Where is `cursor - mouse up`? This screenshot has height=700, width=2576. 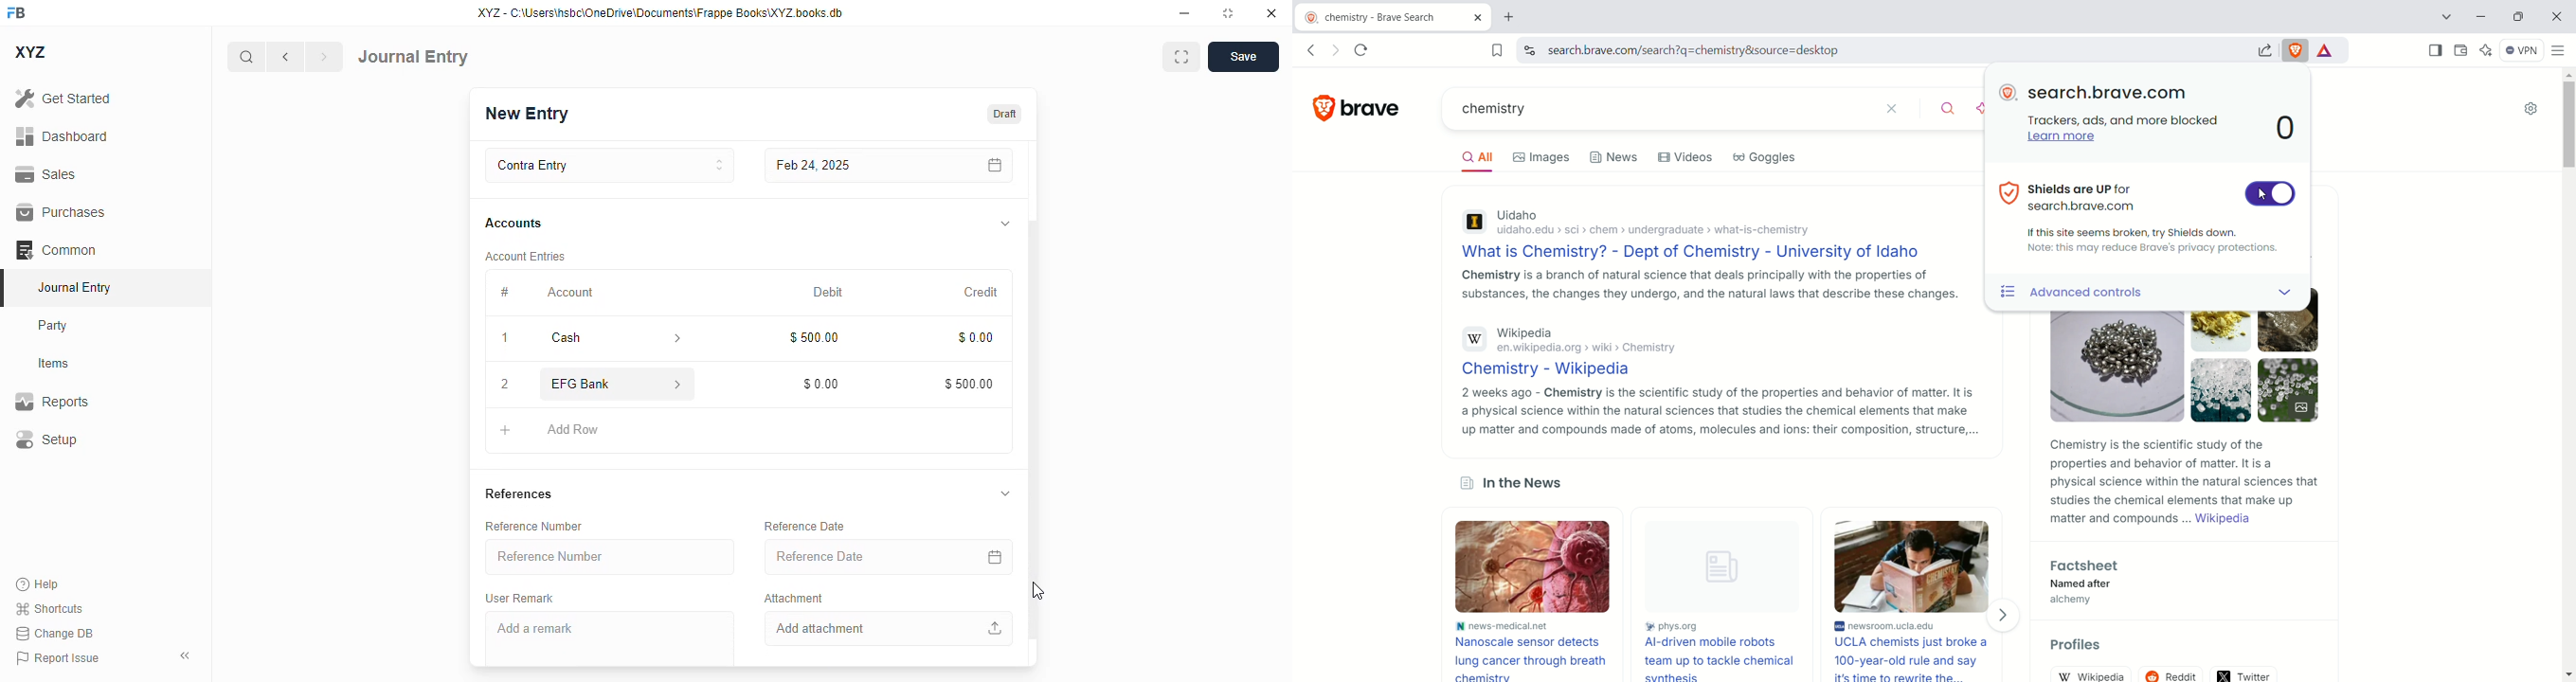 cursor - mouse up is located at coordinates (1039, 591).